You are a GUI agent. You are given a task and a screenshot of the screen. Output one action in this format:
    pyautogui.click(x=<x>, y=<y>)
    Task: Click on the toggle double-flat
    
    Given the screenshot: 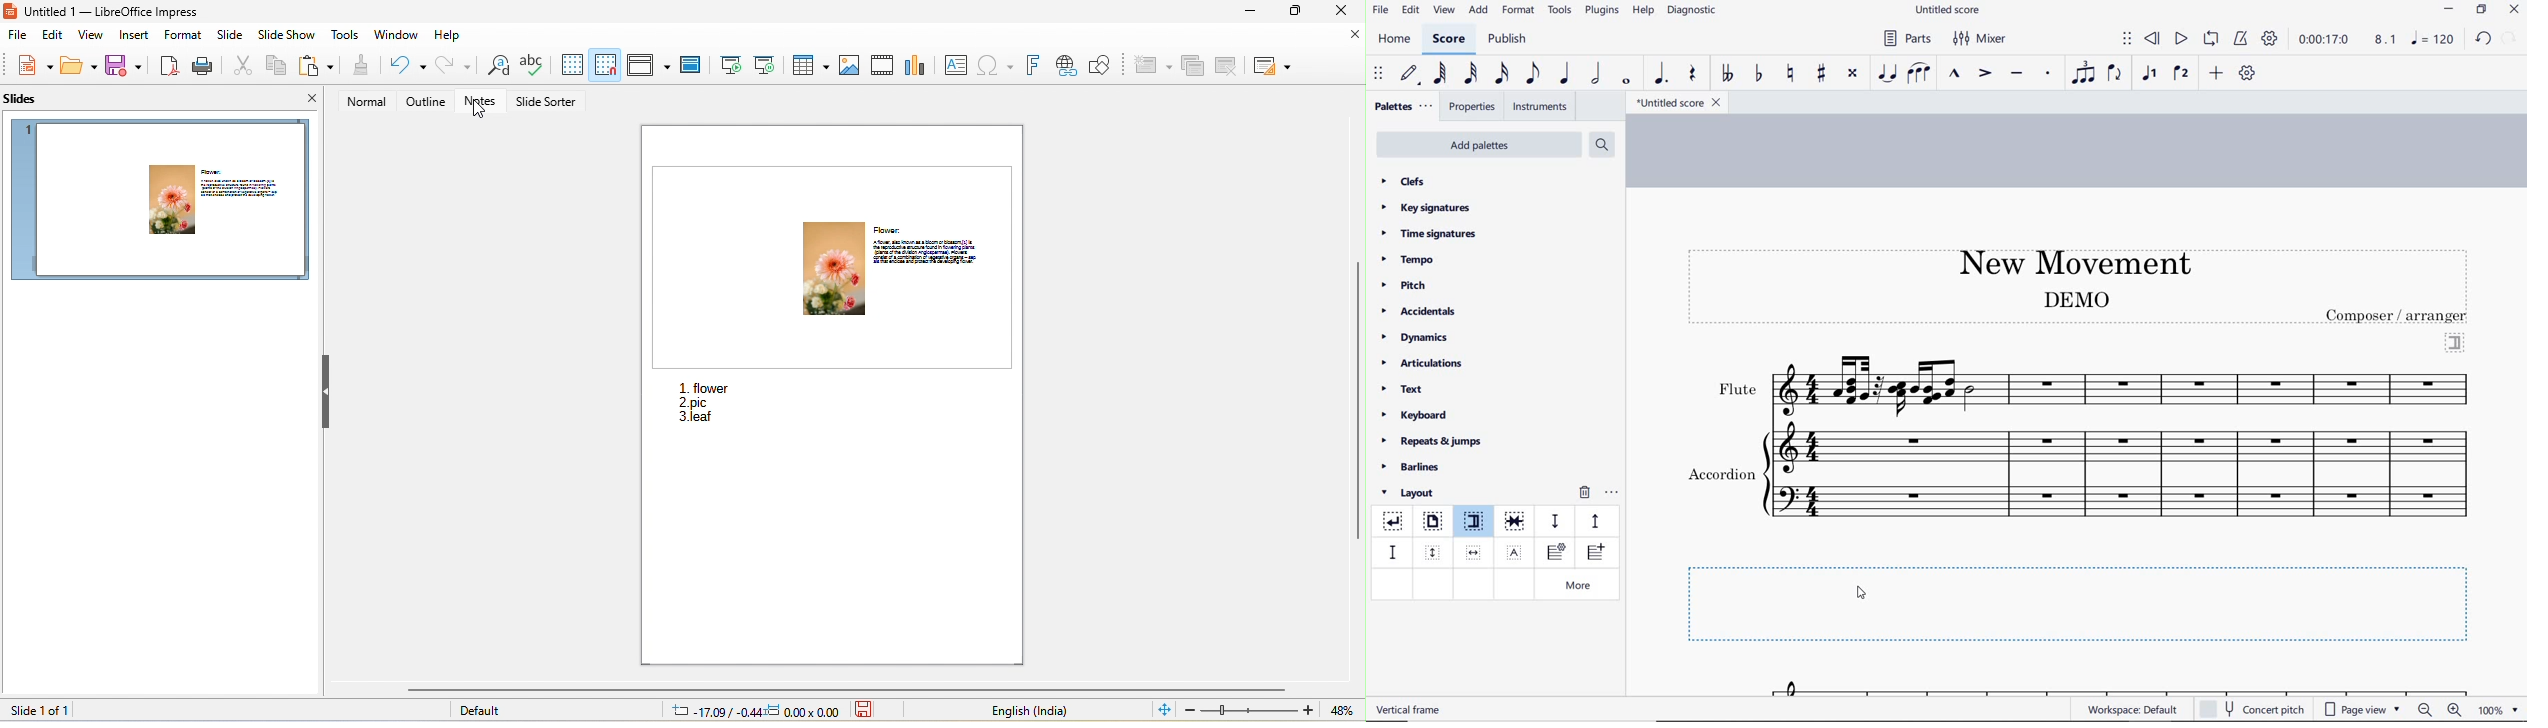 What is the action you would take?
    pyautogui.click(x=1727, y=74)
    